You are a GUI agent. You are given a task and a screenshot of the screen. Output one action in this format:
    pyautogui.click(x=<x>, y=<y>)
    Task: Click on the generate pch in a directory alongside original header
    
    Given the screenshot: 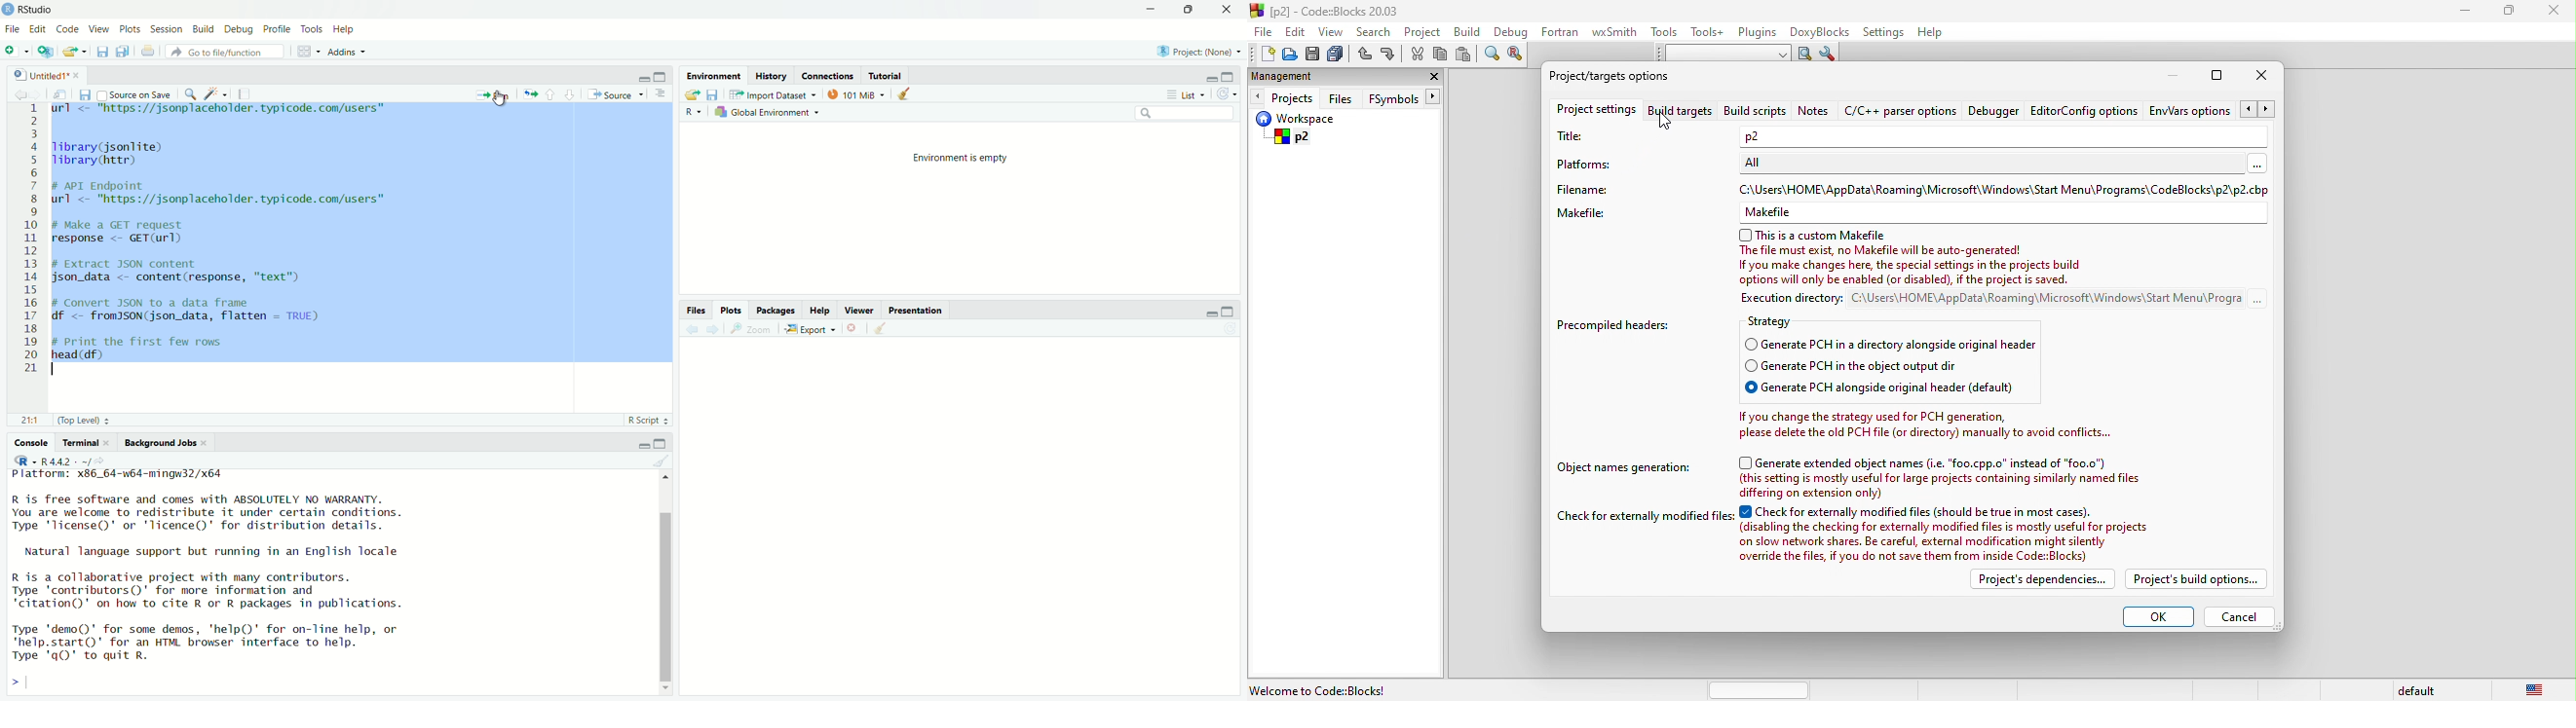 What is the action you would take?
    pyautogui.click(x=1897, y=345)
    